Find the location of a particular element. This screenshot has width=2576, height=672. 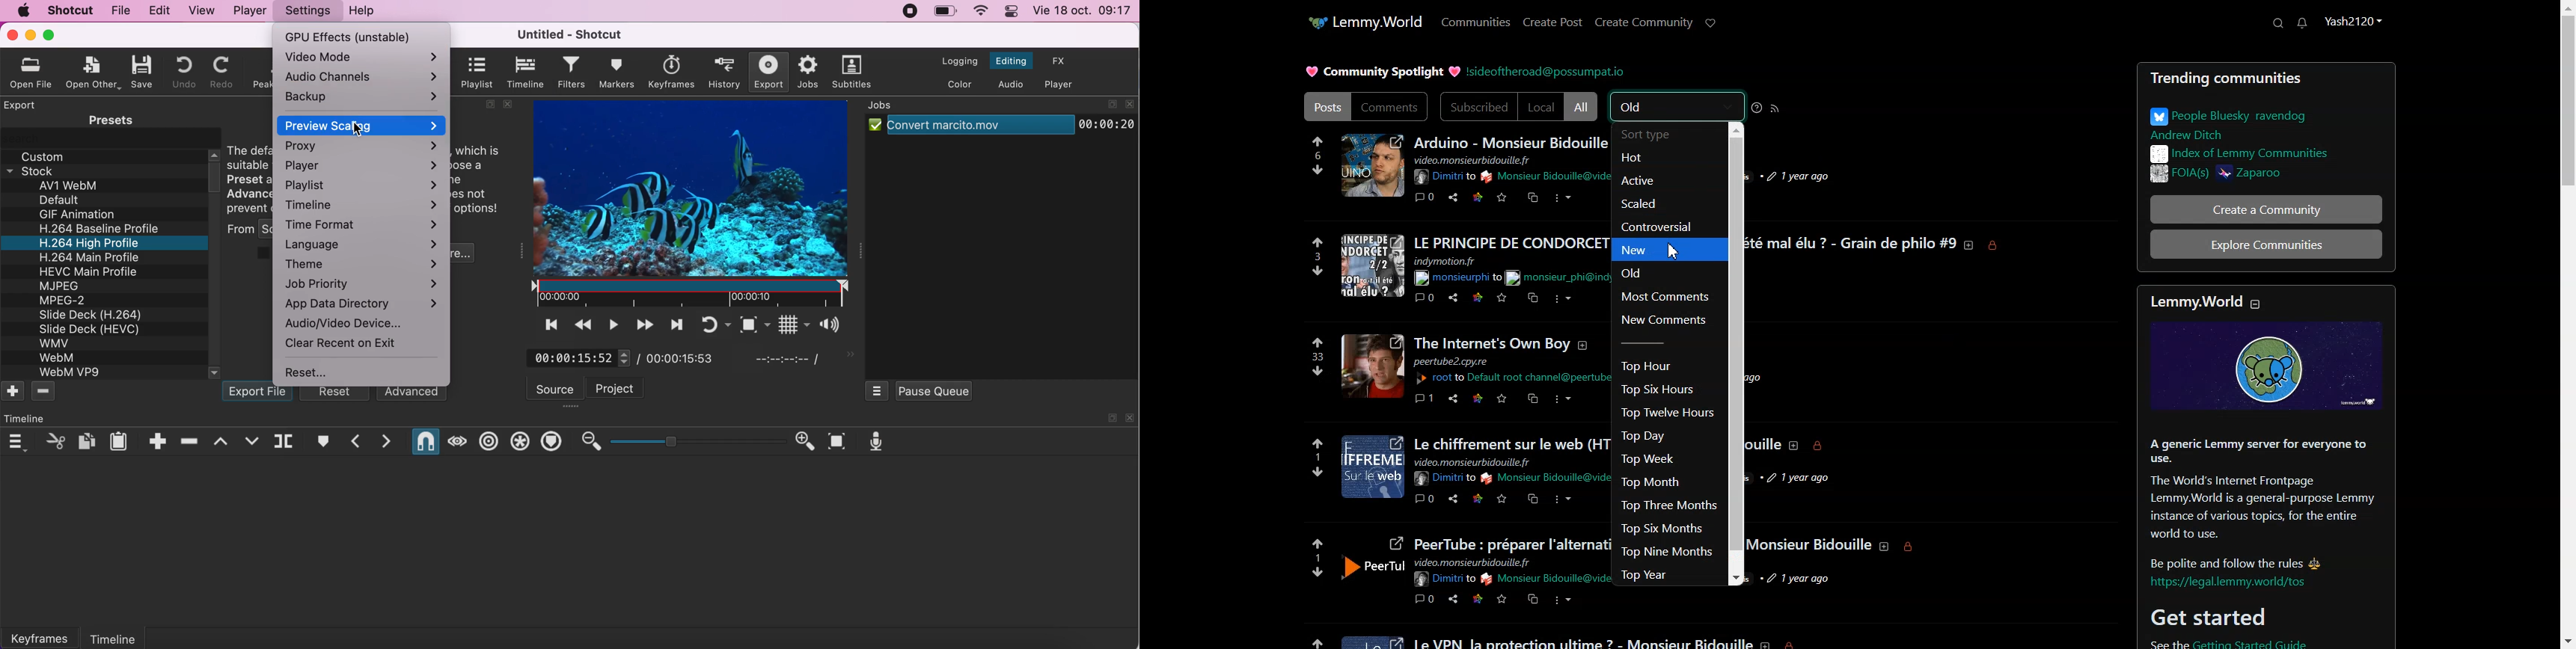

Comments is located at coordinates (1391, 107).